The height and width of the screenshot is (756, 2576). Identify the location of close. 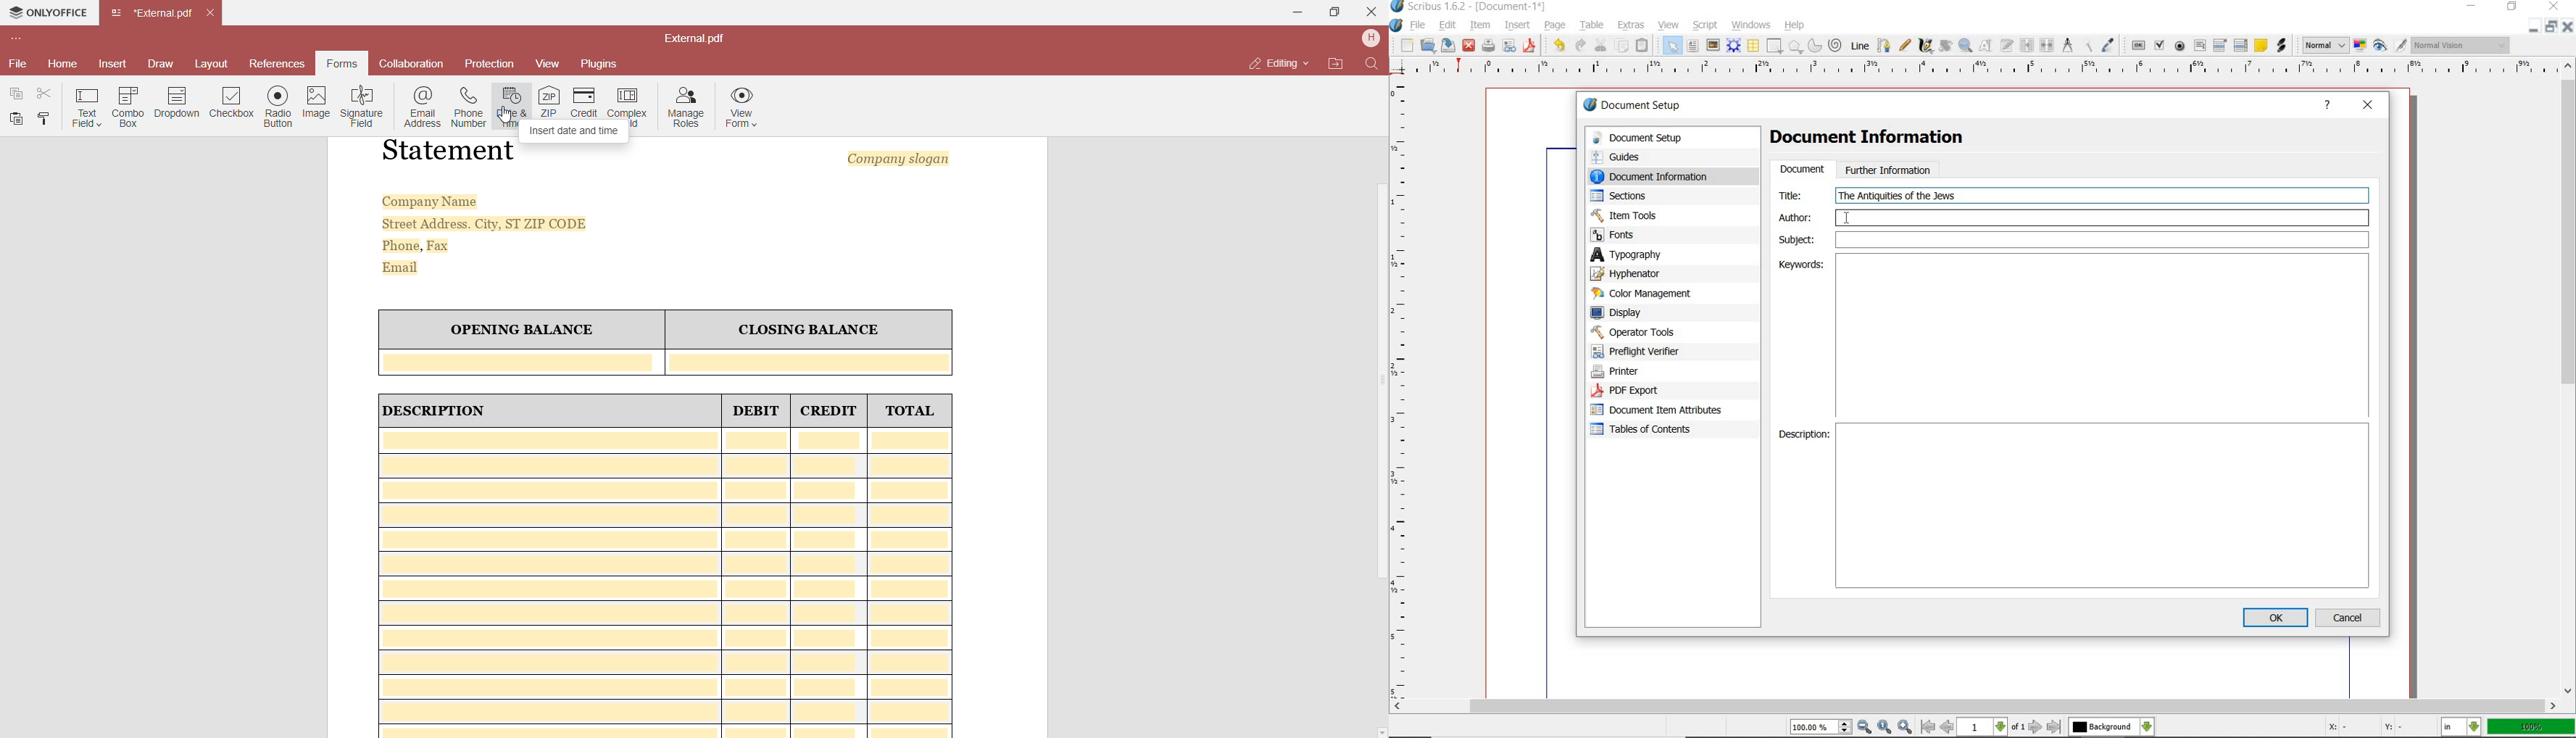
(2368, 106).